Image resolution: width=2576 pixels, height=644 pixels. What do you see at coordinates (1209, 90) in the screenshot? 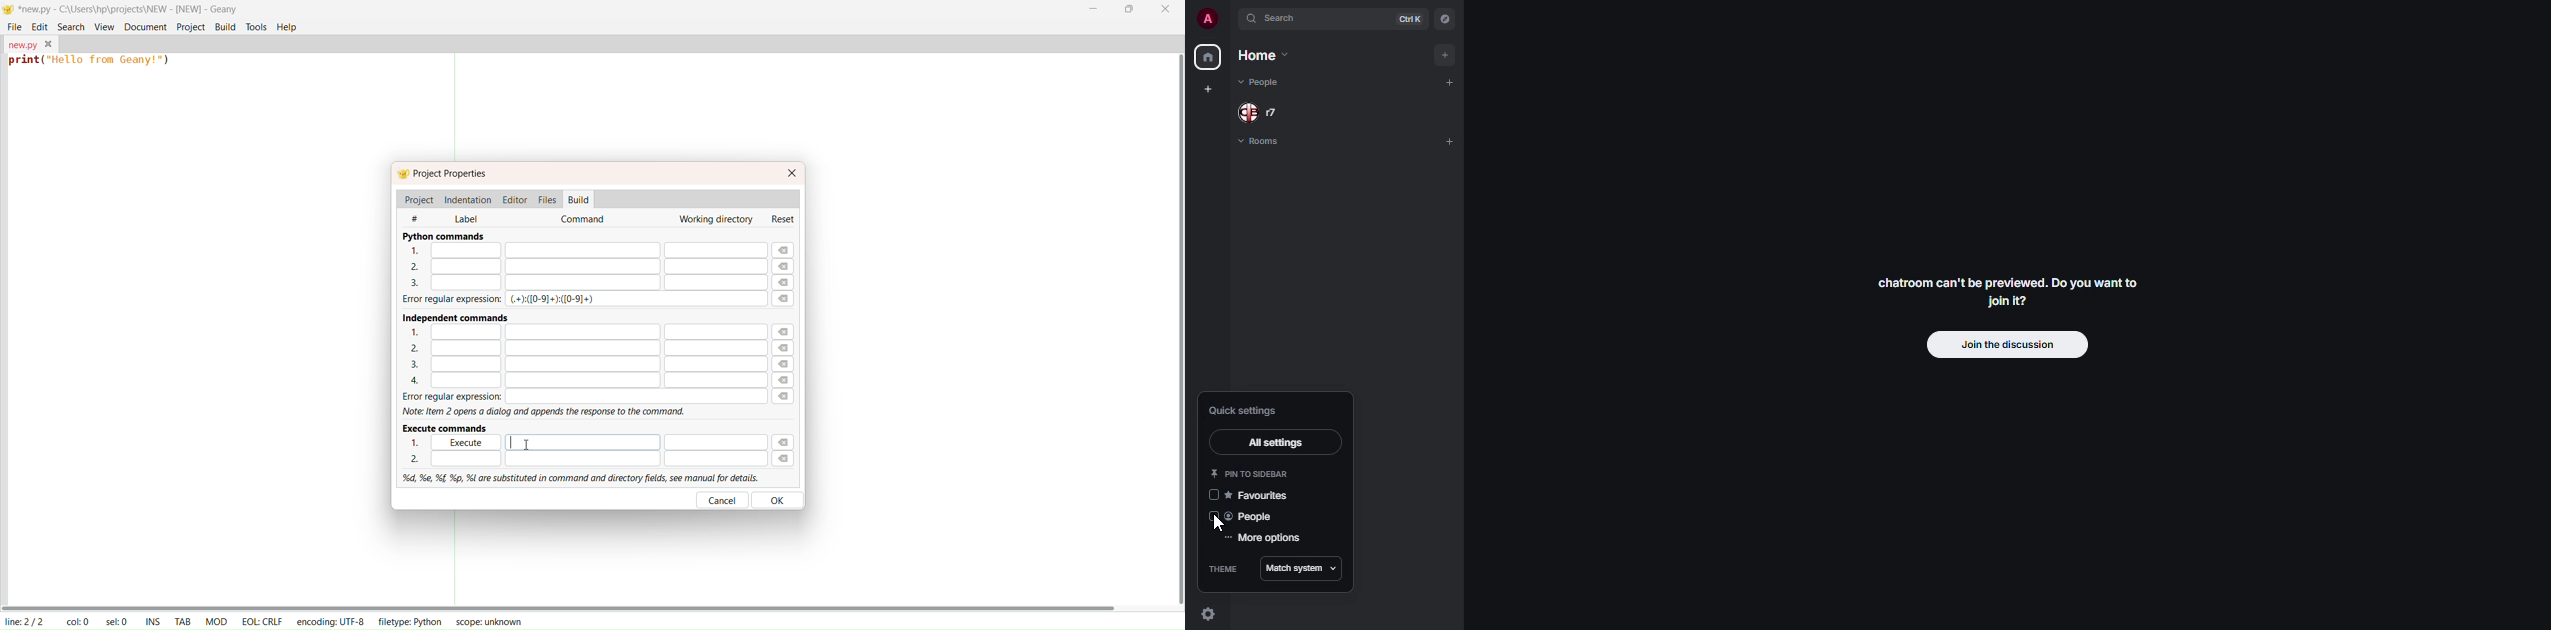
I see `create space` at bounding box center [1209, 90].